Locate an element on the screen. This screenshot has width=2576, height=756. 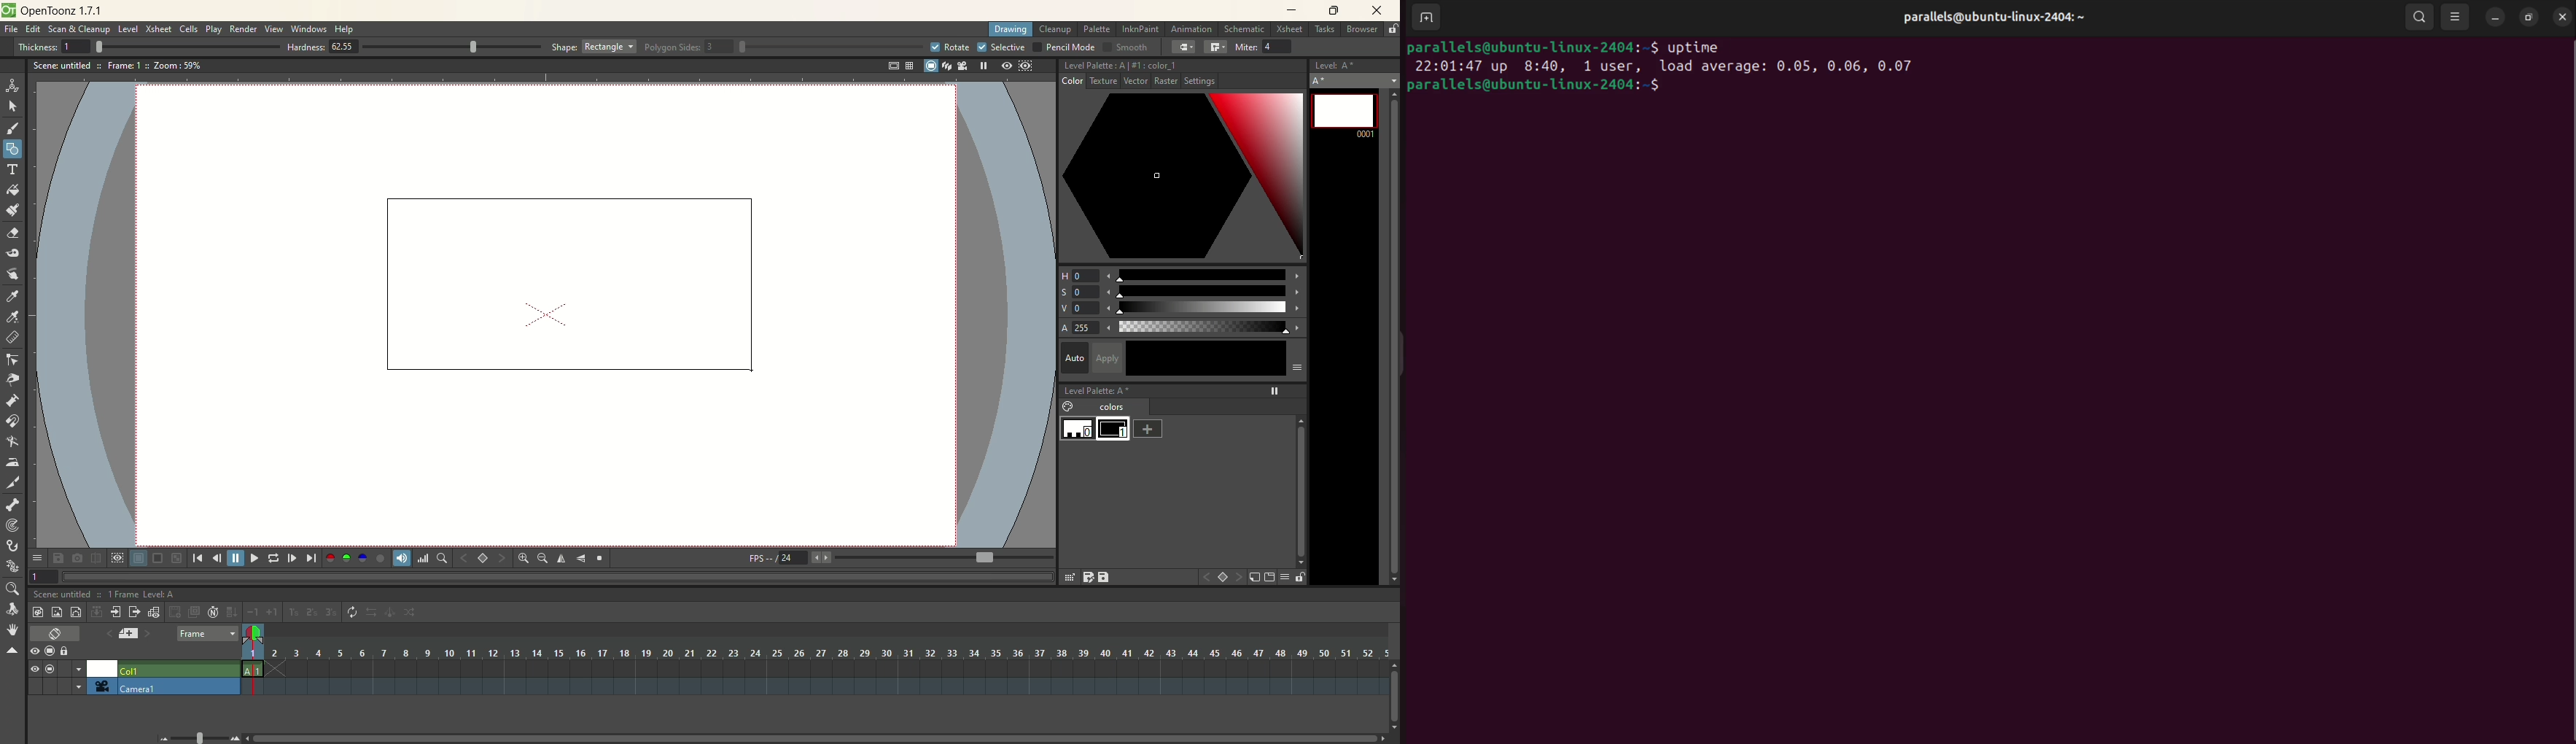
histogram is located at coordinates (423, 558).